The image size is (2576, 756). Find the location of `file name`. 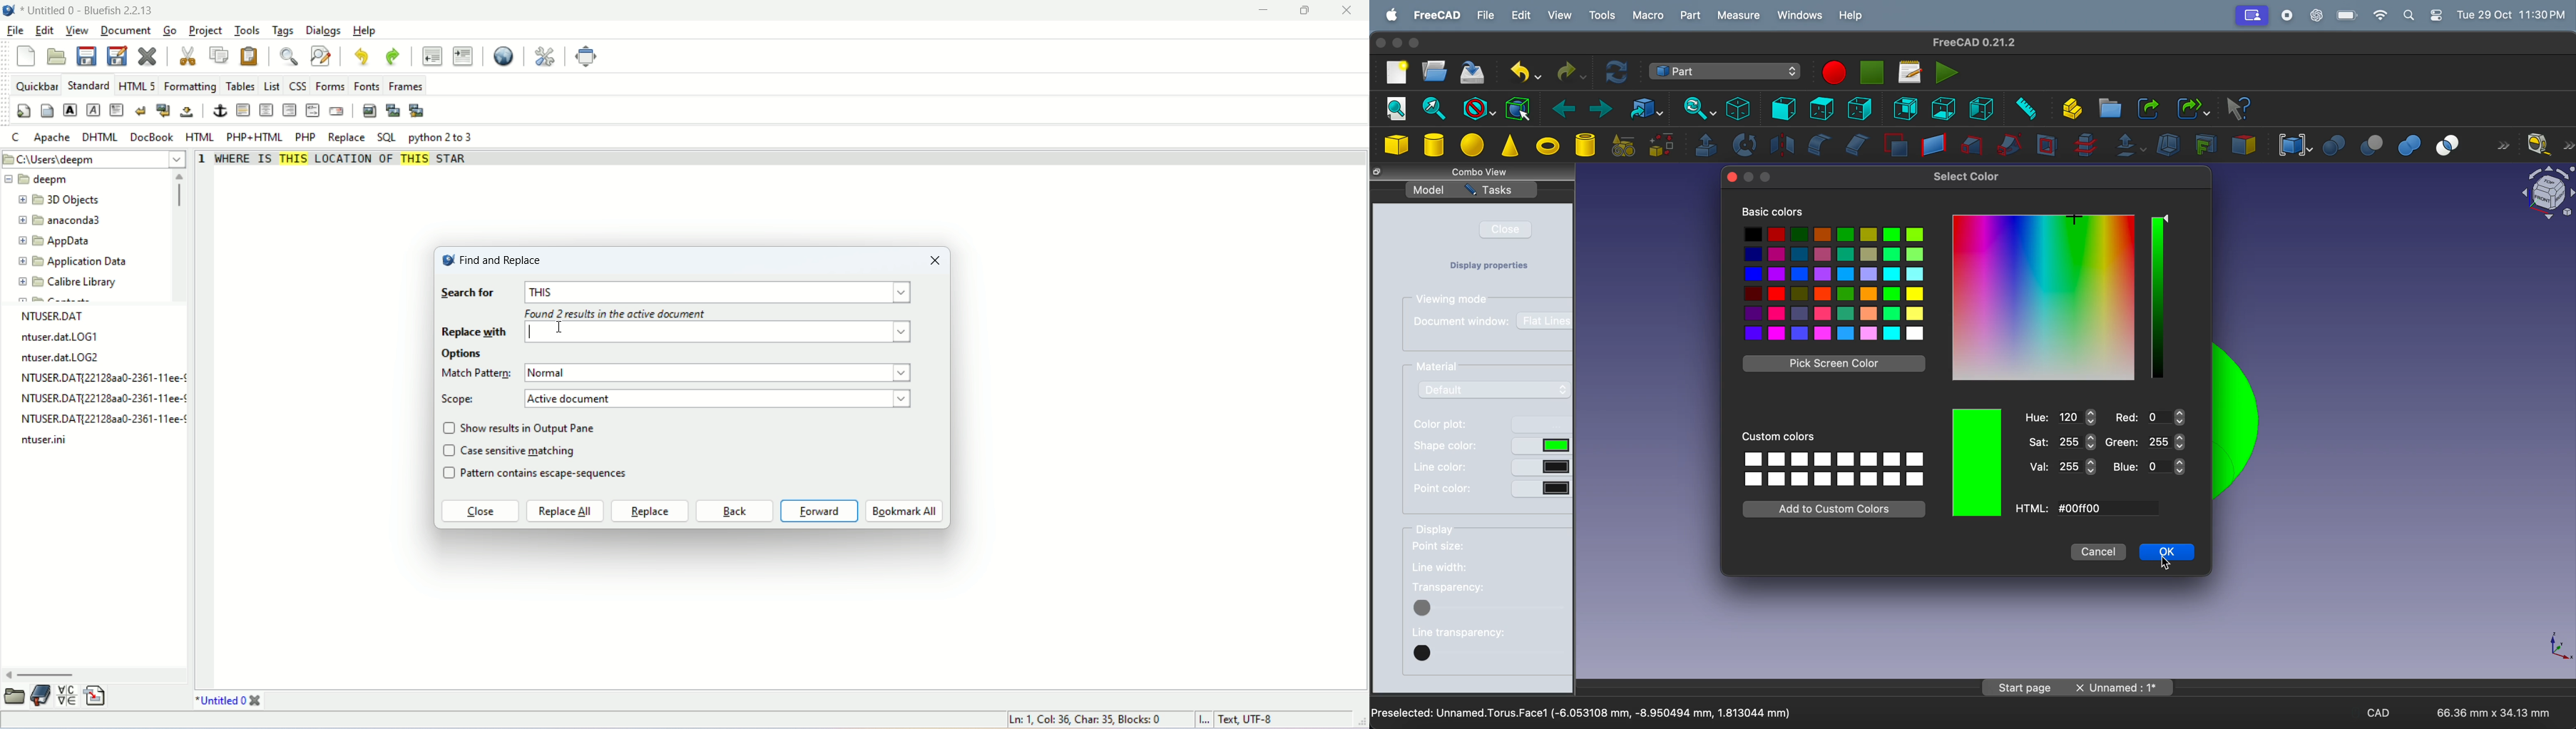

file name is located at coordinates (45, 439).